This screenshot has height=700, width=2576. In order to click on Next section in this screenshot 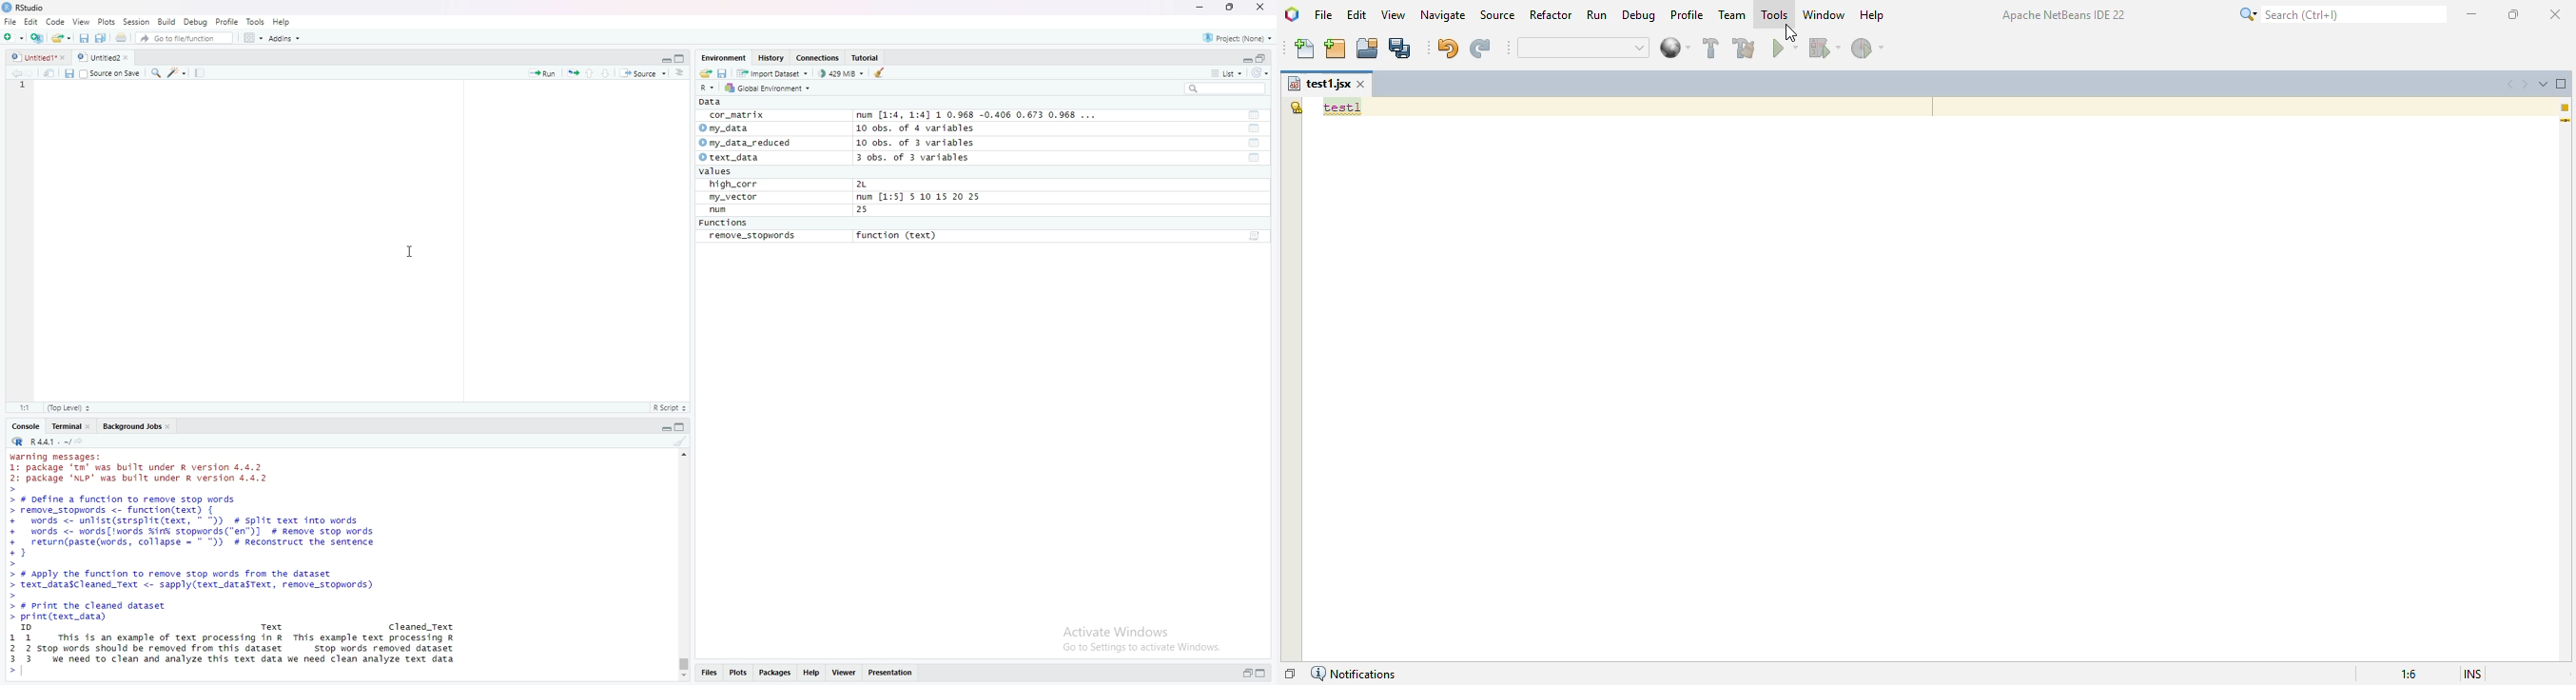, I will do `click(604, 73)`.